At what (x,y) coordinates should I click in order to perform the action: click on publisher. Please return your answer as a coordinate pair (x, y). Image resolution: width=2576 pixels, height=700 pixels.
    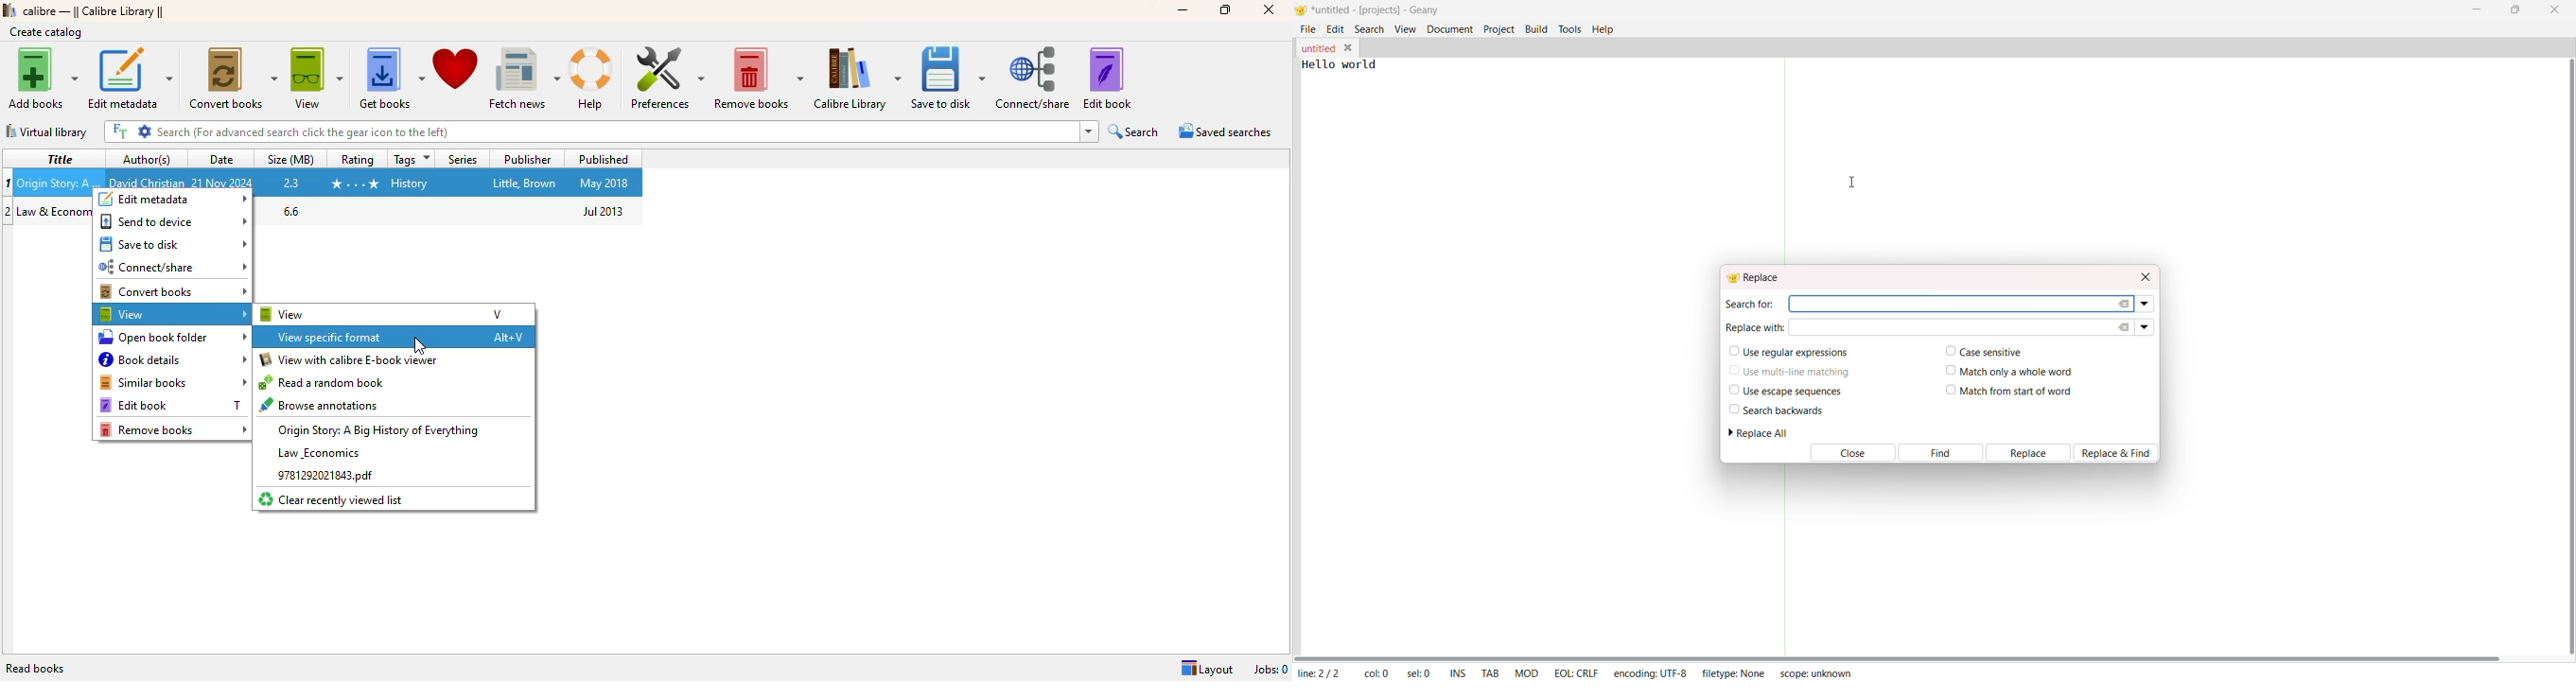
    Looking at the image, I should click on (526, 183).